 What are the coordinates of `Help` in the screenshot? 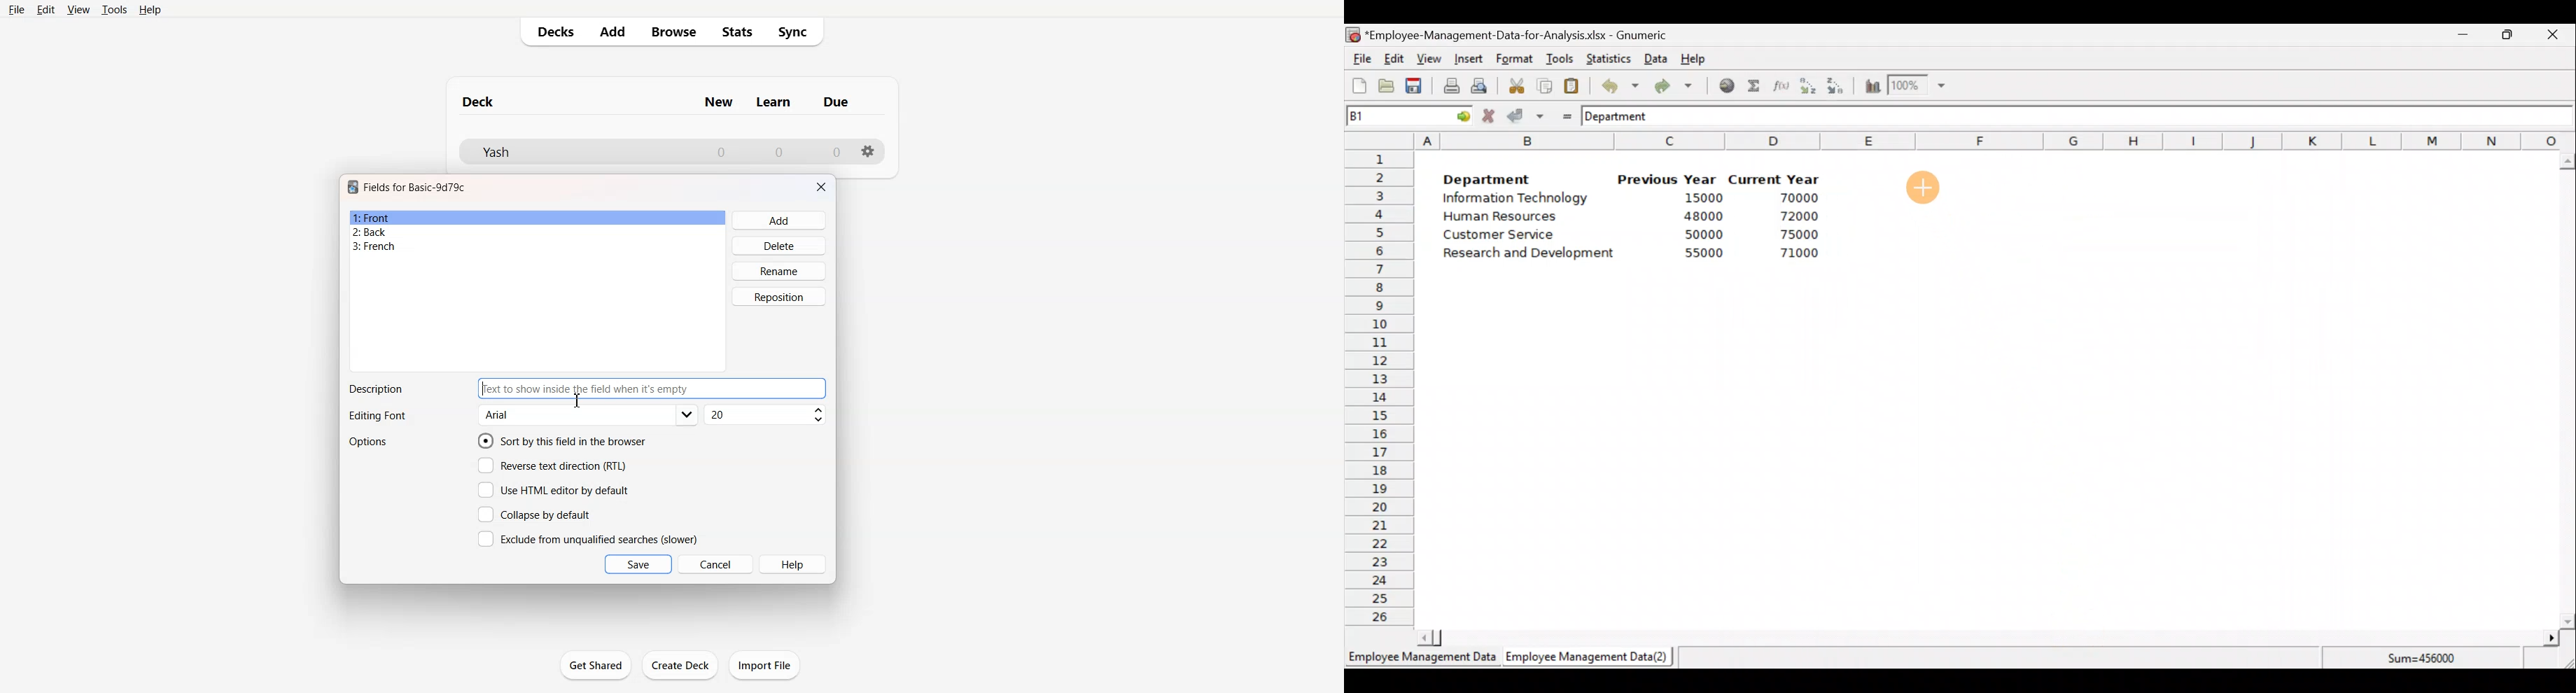 It's located at (1701, 58).